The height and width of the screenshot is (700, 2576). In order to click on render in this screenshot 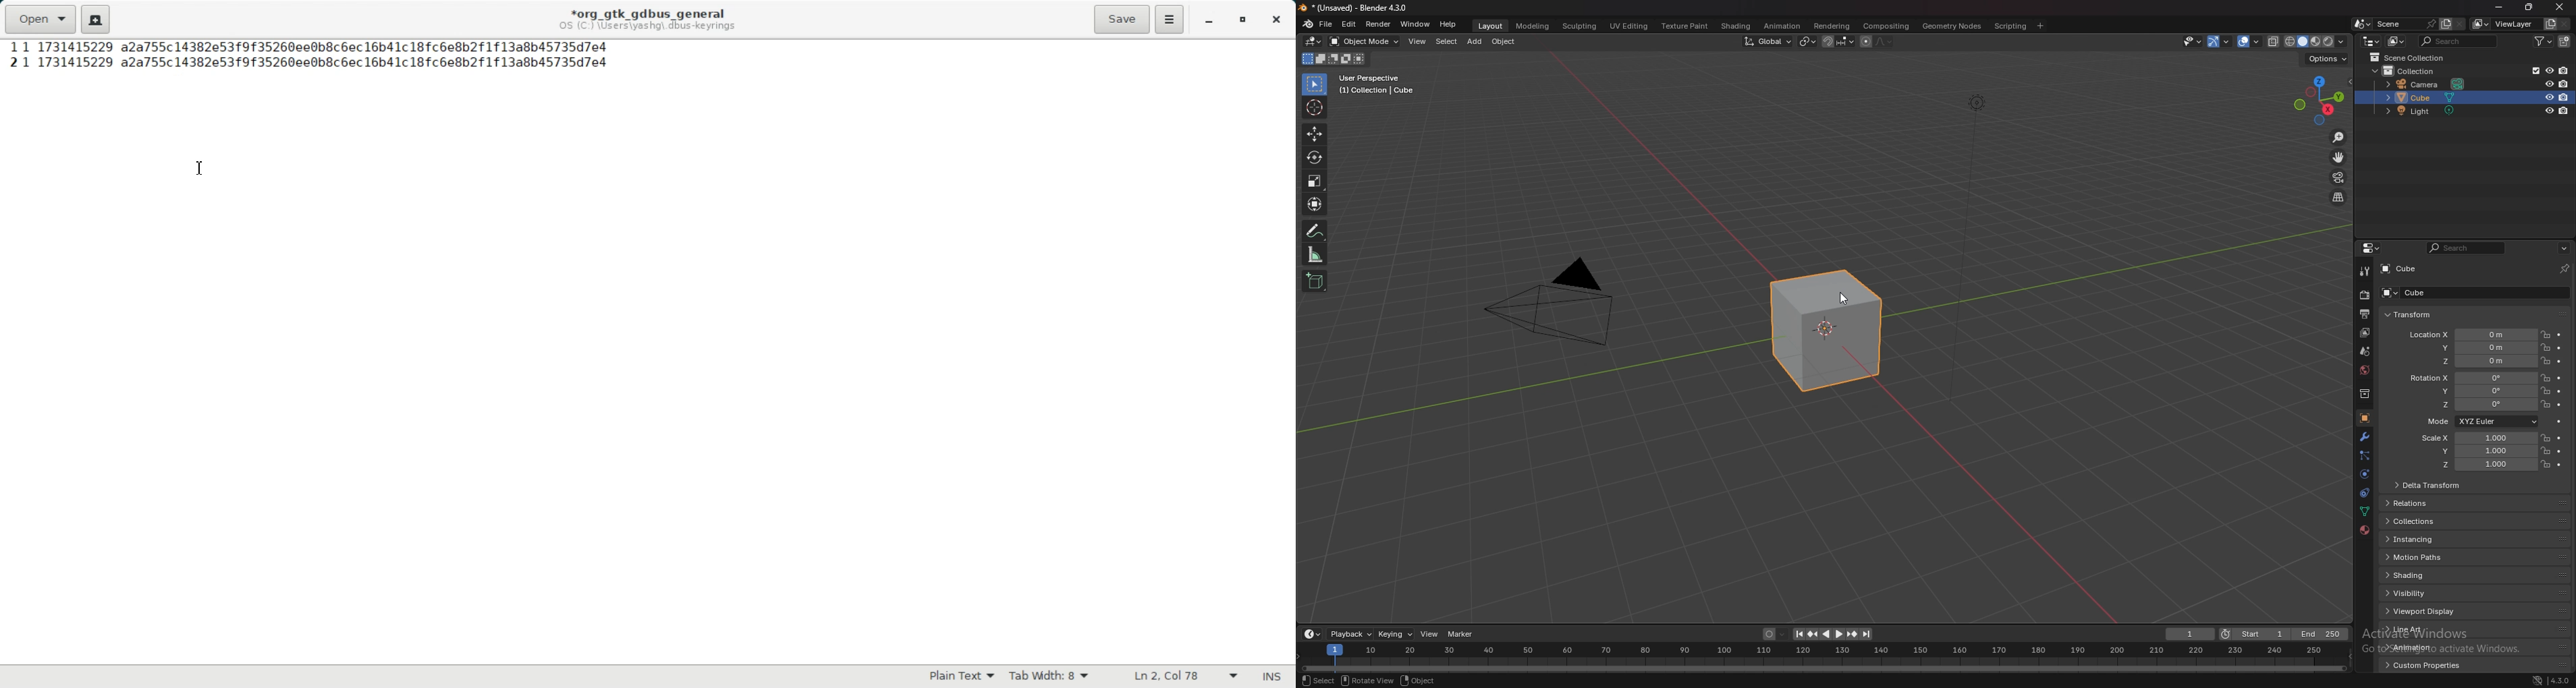, I will do `click(1379, 25)`.